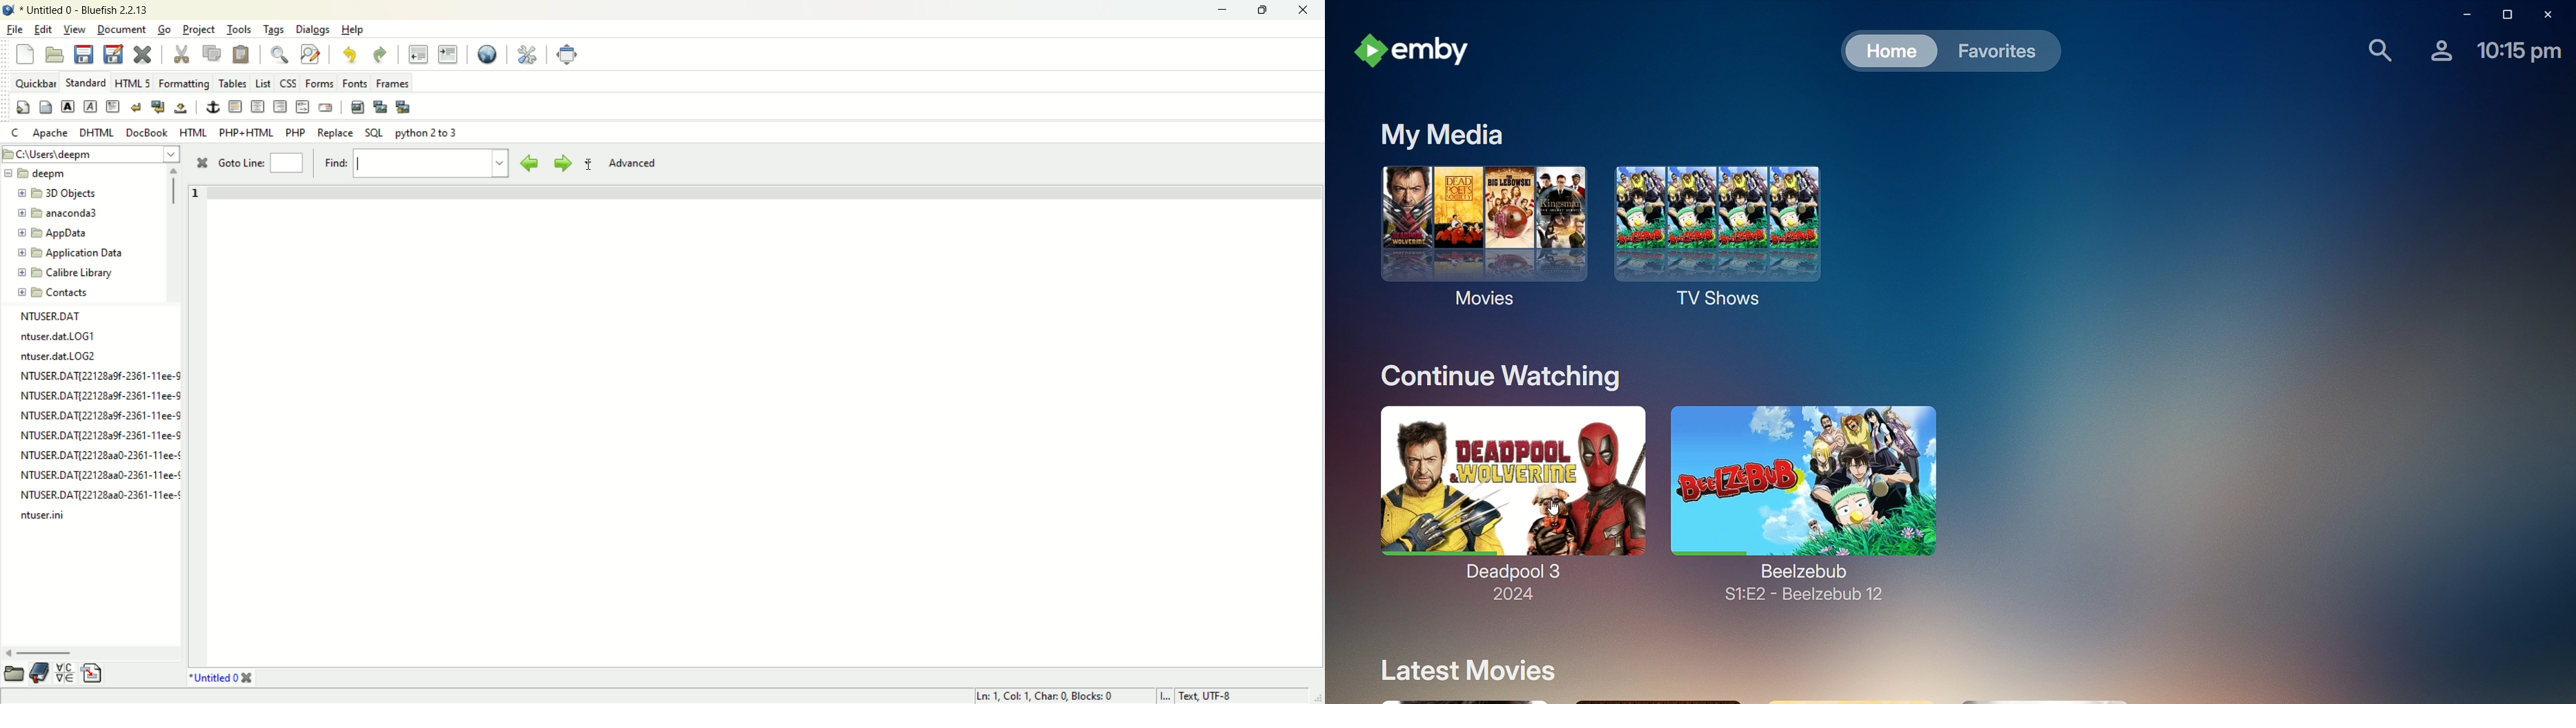  Describe the element at coordinates (587, 165) in the screenshot. I see `more options` at that location.